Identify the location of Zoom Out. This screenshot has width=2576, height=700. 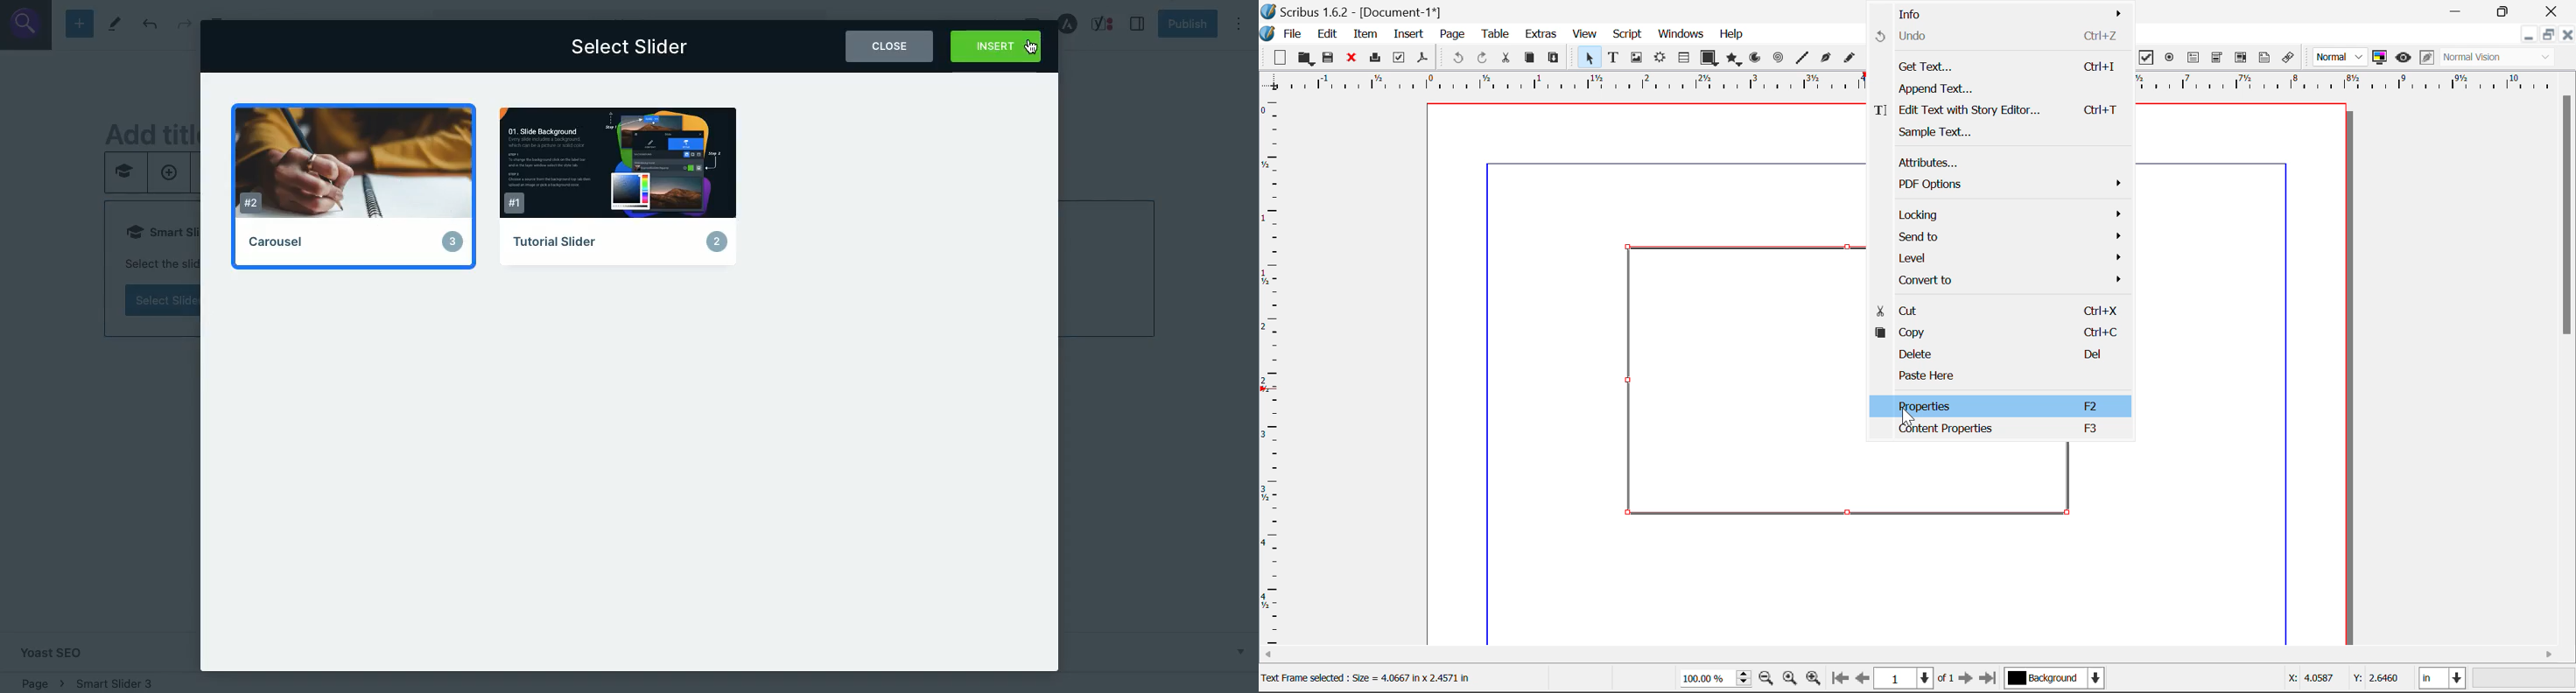
(1768, 680).